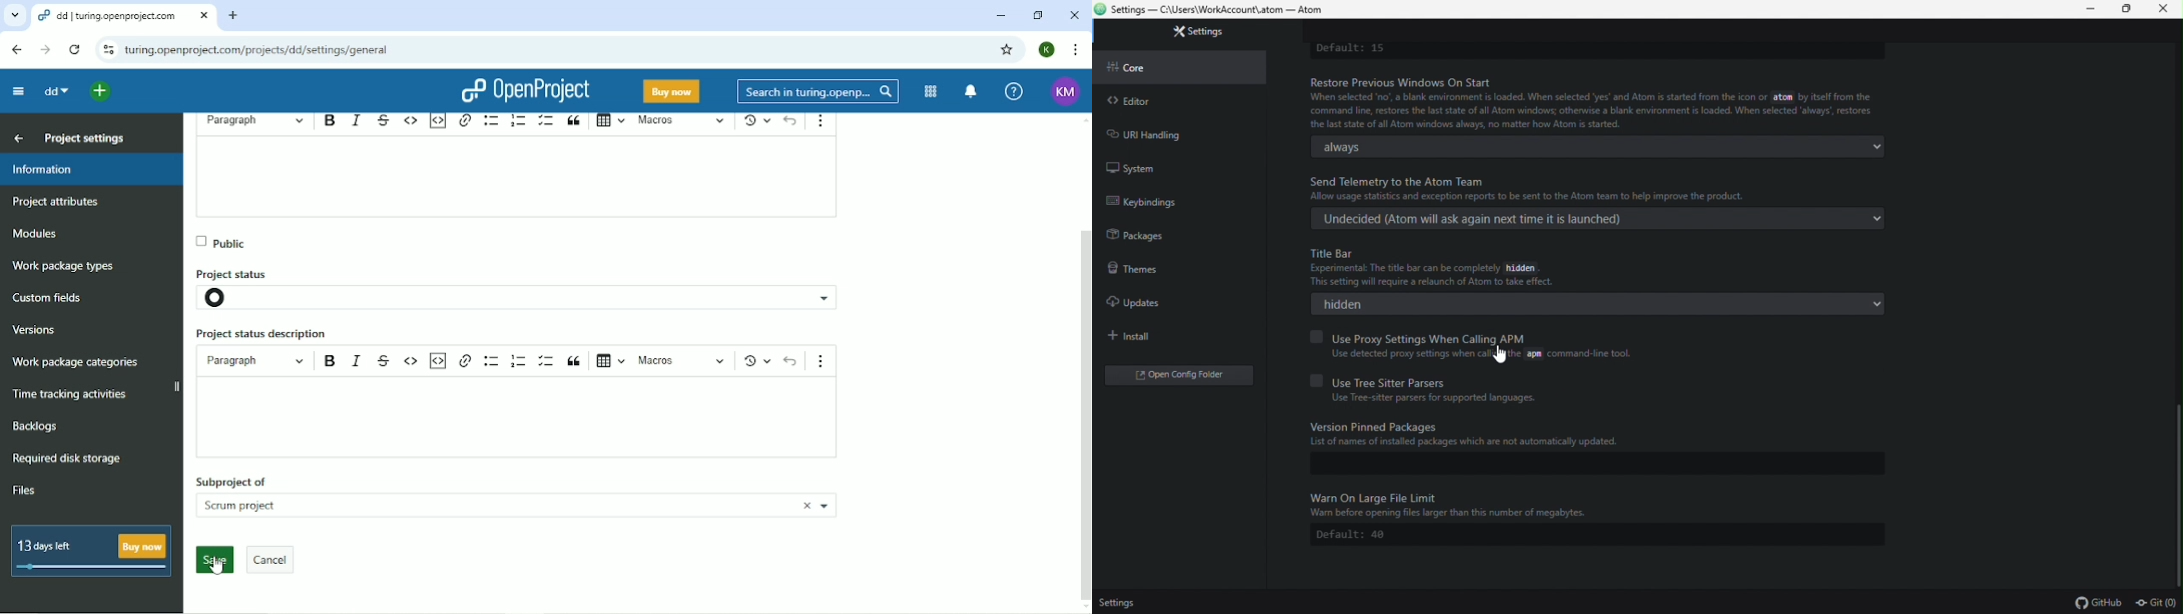 This screenshot has width=2184, height=616. What do you see at coordinates (329, 358) in the screenshot?
I see `bold` at bounding box center [329, 358].